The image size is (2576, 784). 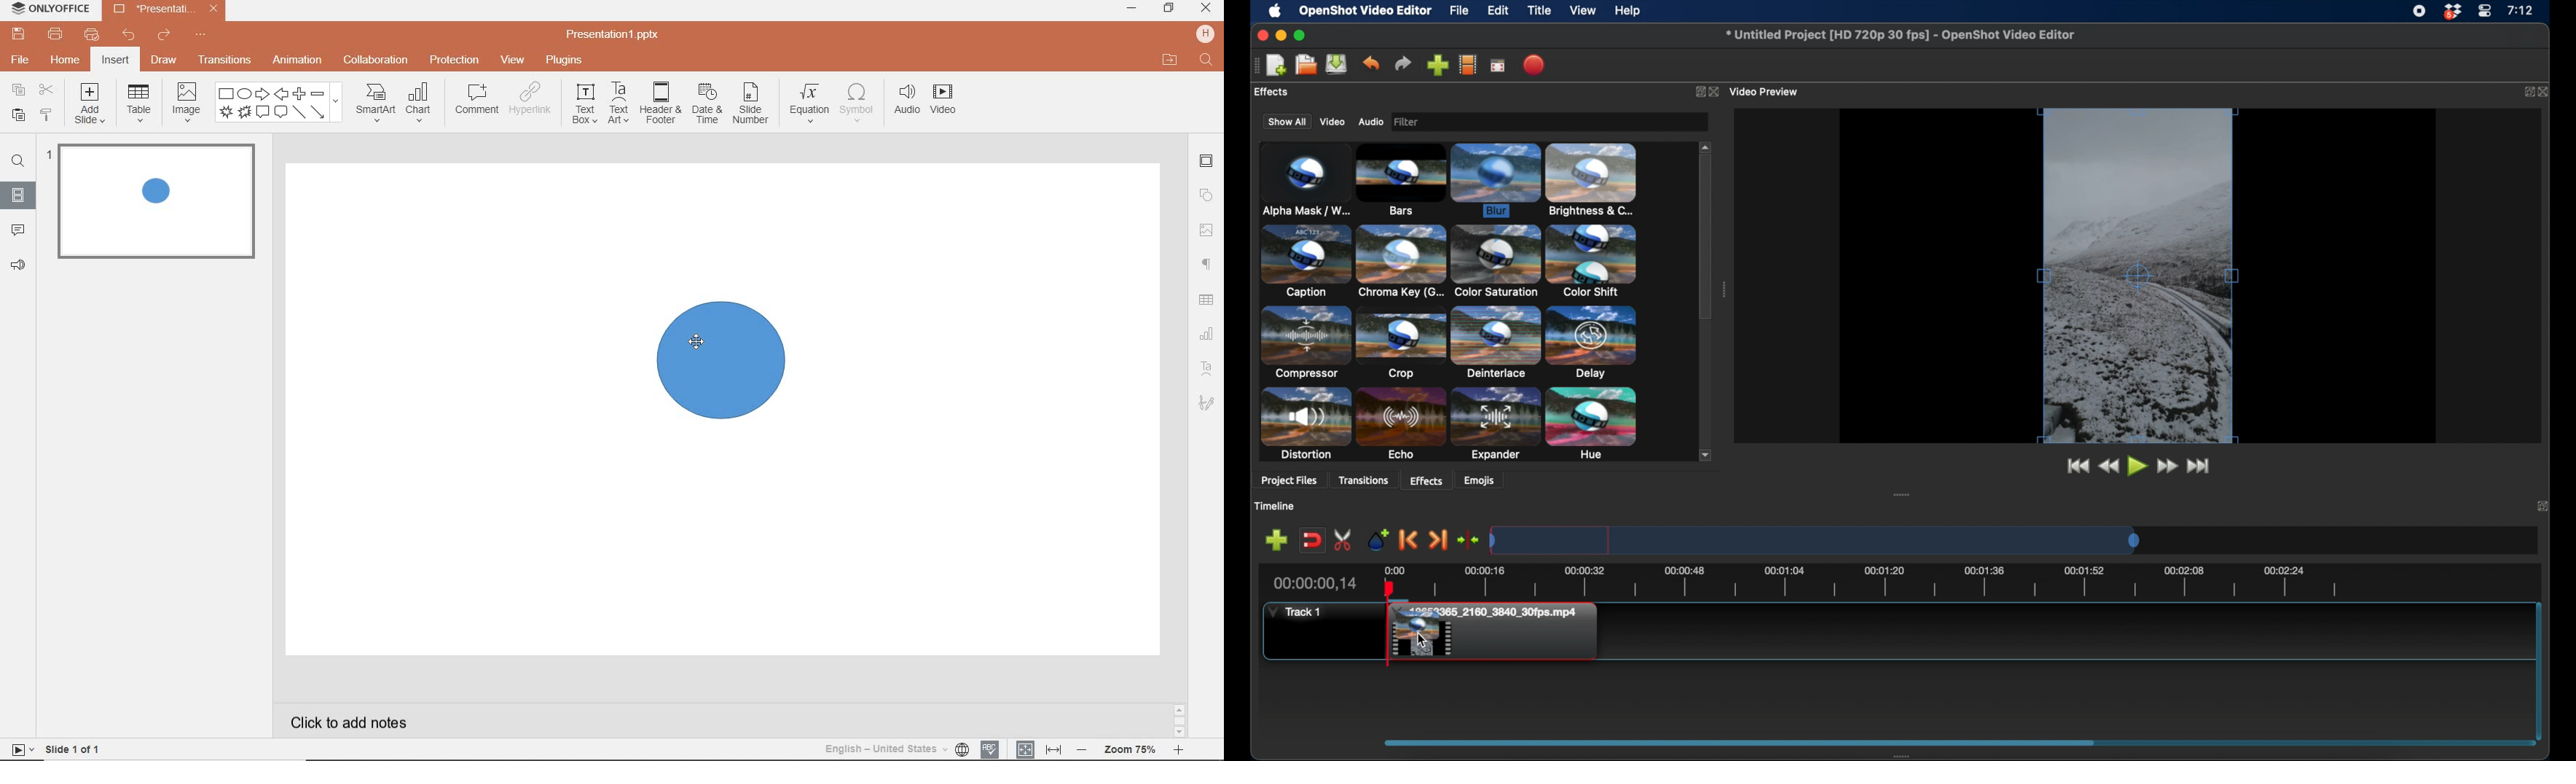 What do you see at coordinates (1401, 342) in the screenshot?
I see `crop` at bounding box center [1401, 342].